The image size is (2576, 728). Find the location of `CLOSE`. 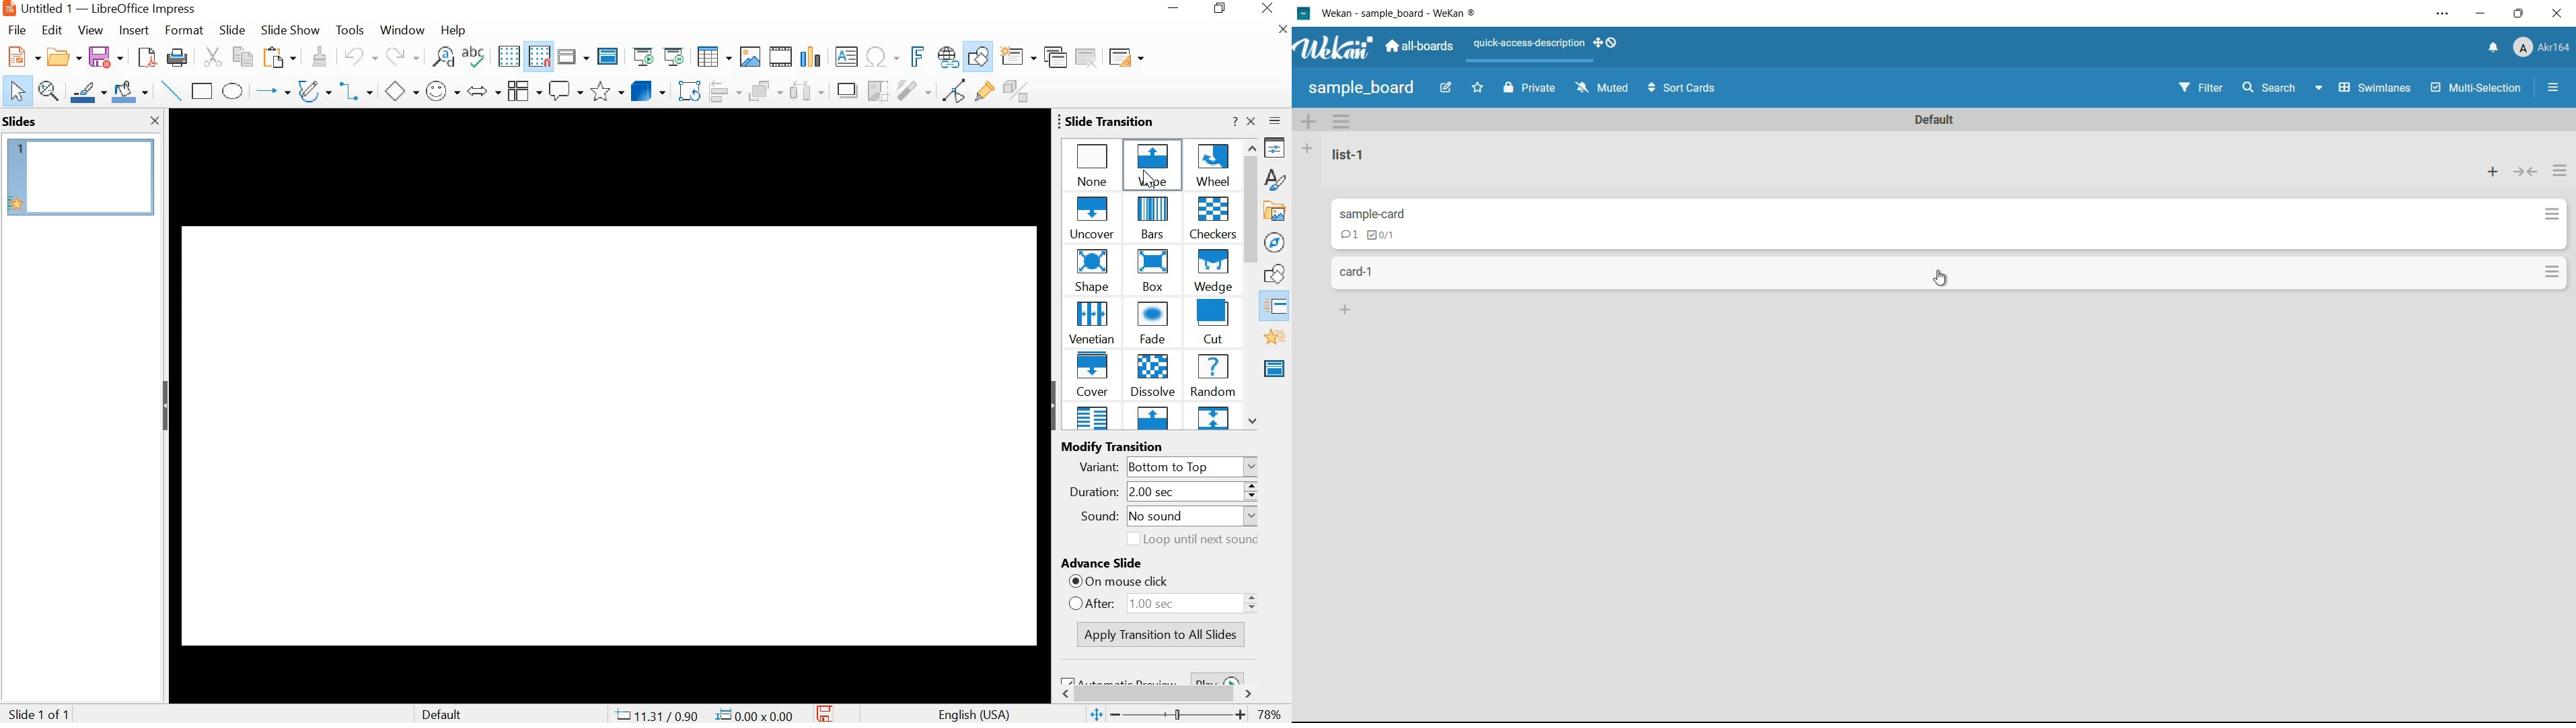

CLOSE is located at coordinates (153, 121).